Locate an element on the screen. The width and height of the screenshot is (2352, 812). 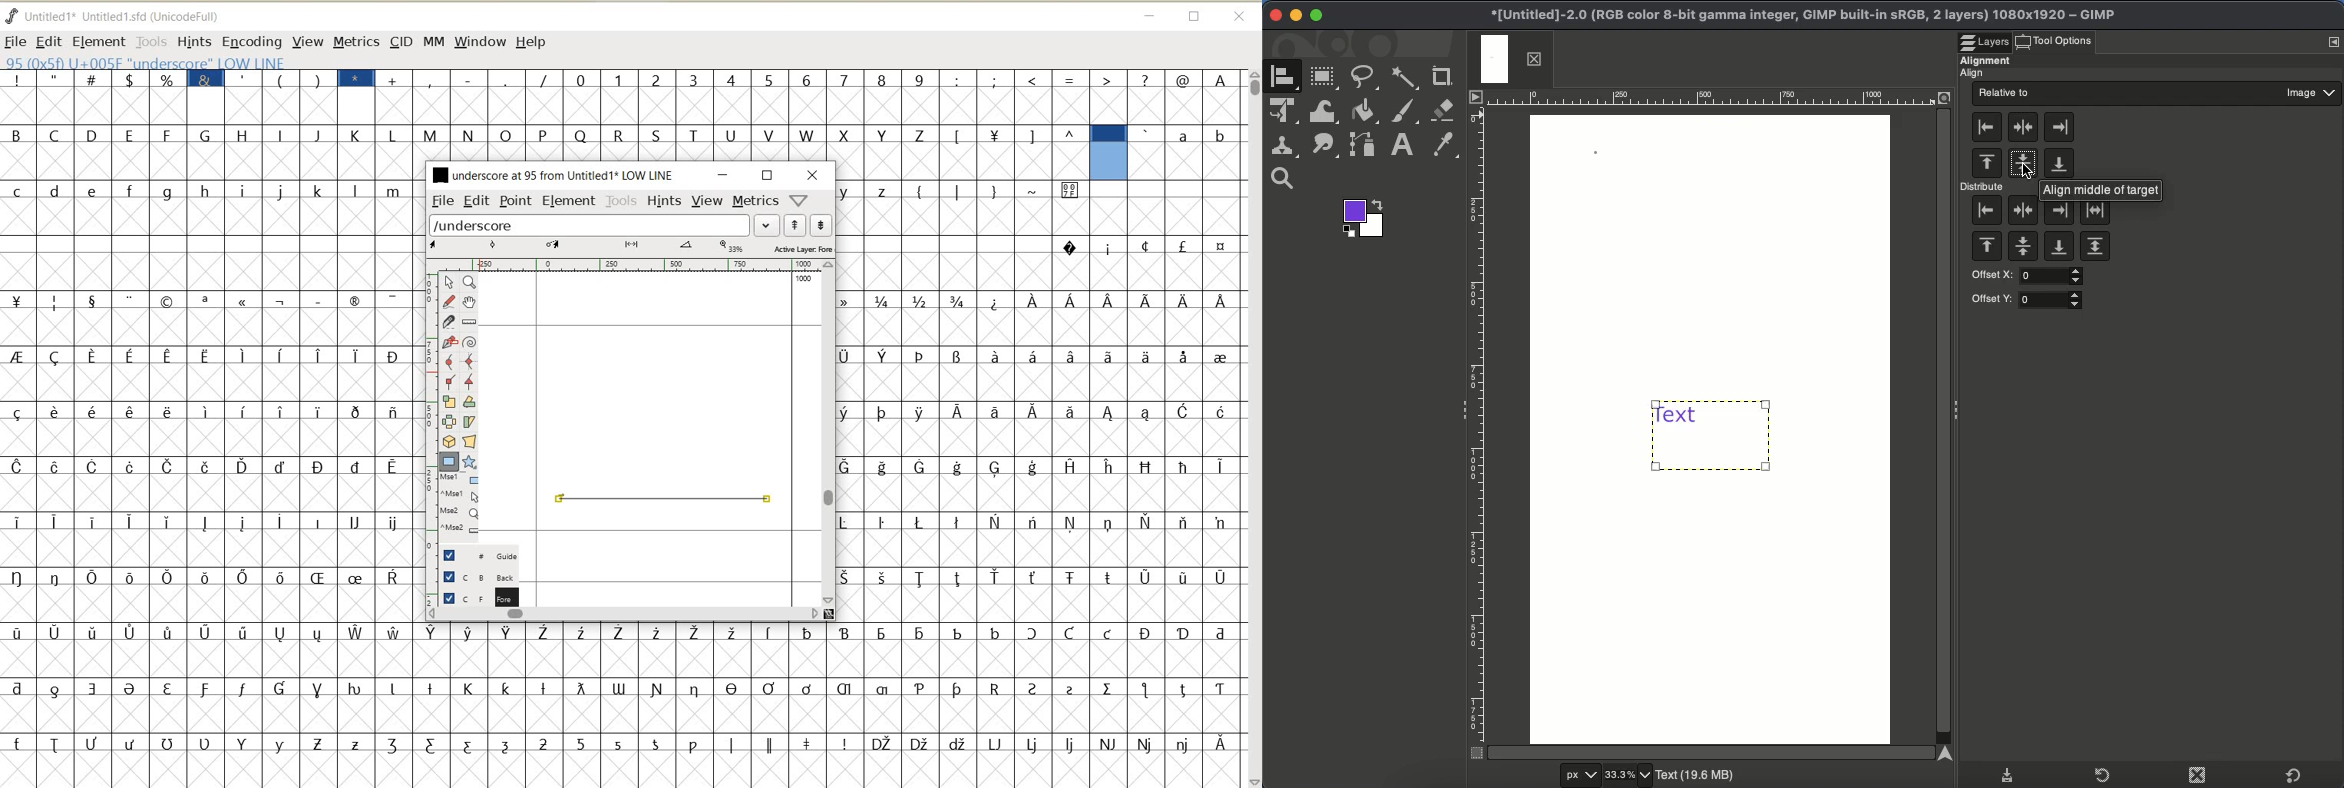
FONT NAME is located at coordinates (125, 16).